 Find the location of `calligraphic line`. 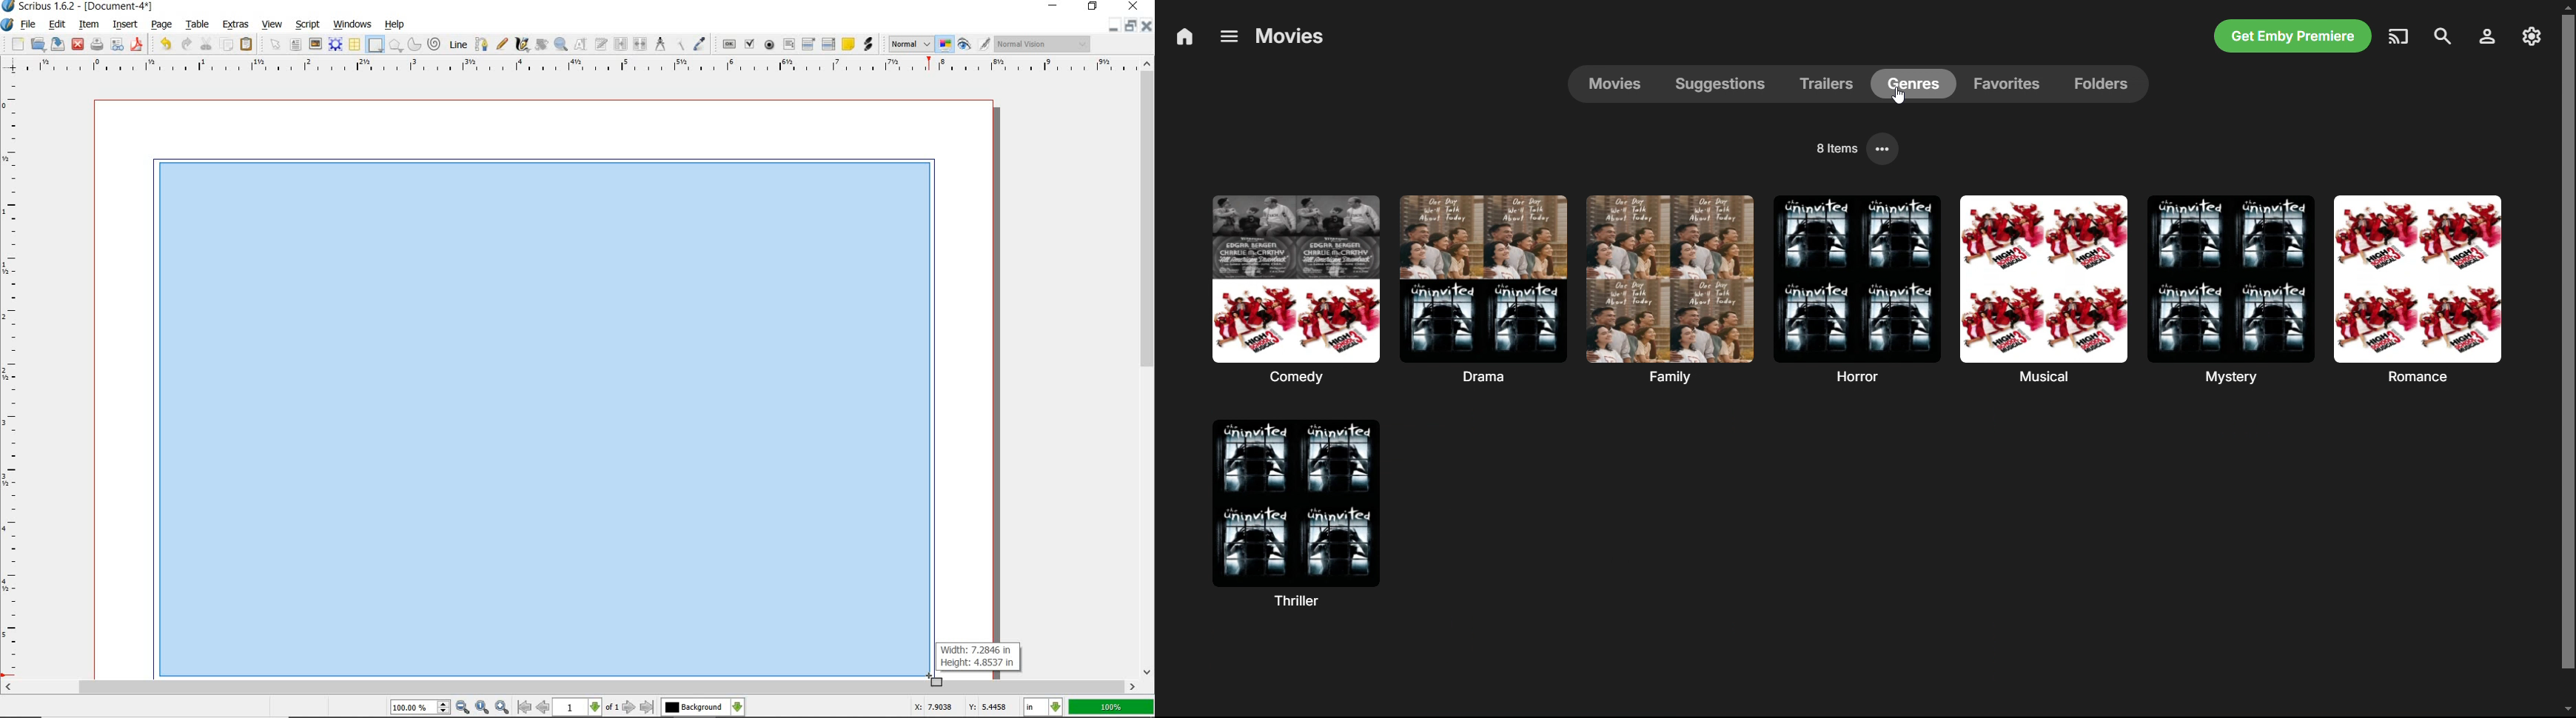

calligraphic line is located at coordinates (522, 44).